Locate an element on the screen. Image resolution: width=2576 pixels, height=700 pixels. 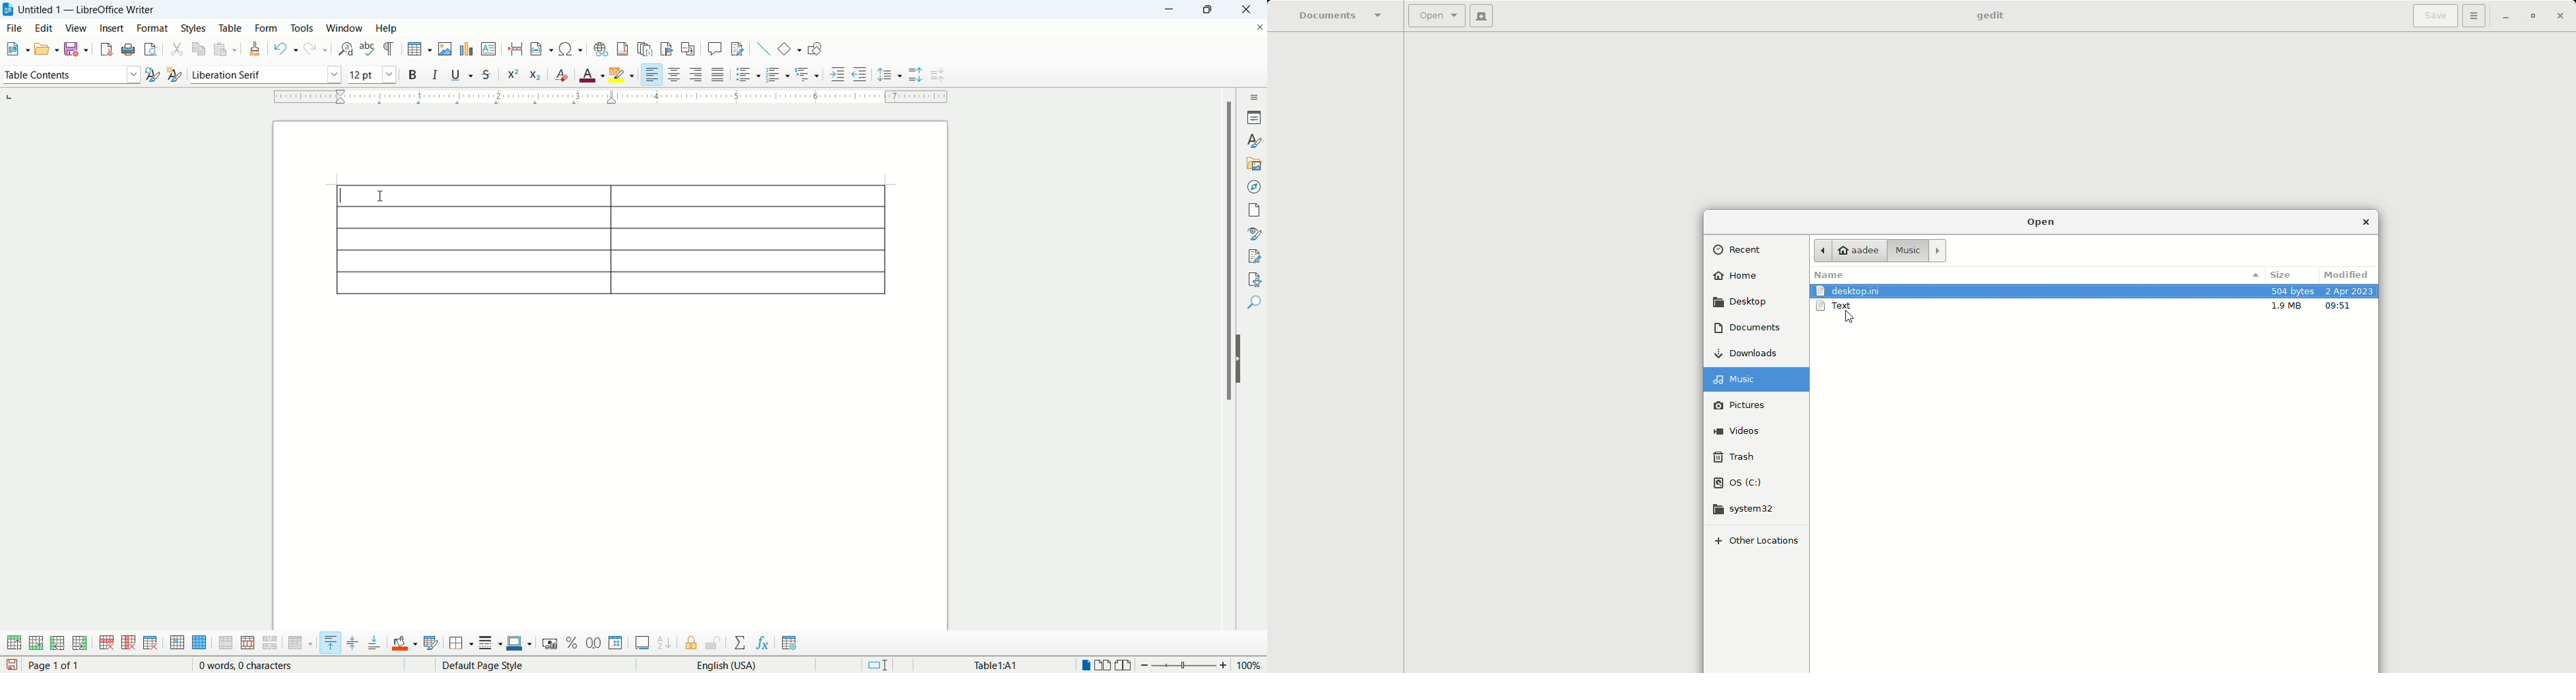
manage changes is located at coordinates (1255, 255).